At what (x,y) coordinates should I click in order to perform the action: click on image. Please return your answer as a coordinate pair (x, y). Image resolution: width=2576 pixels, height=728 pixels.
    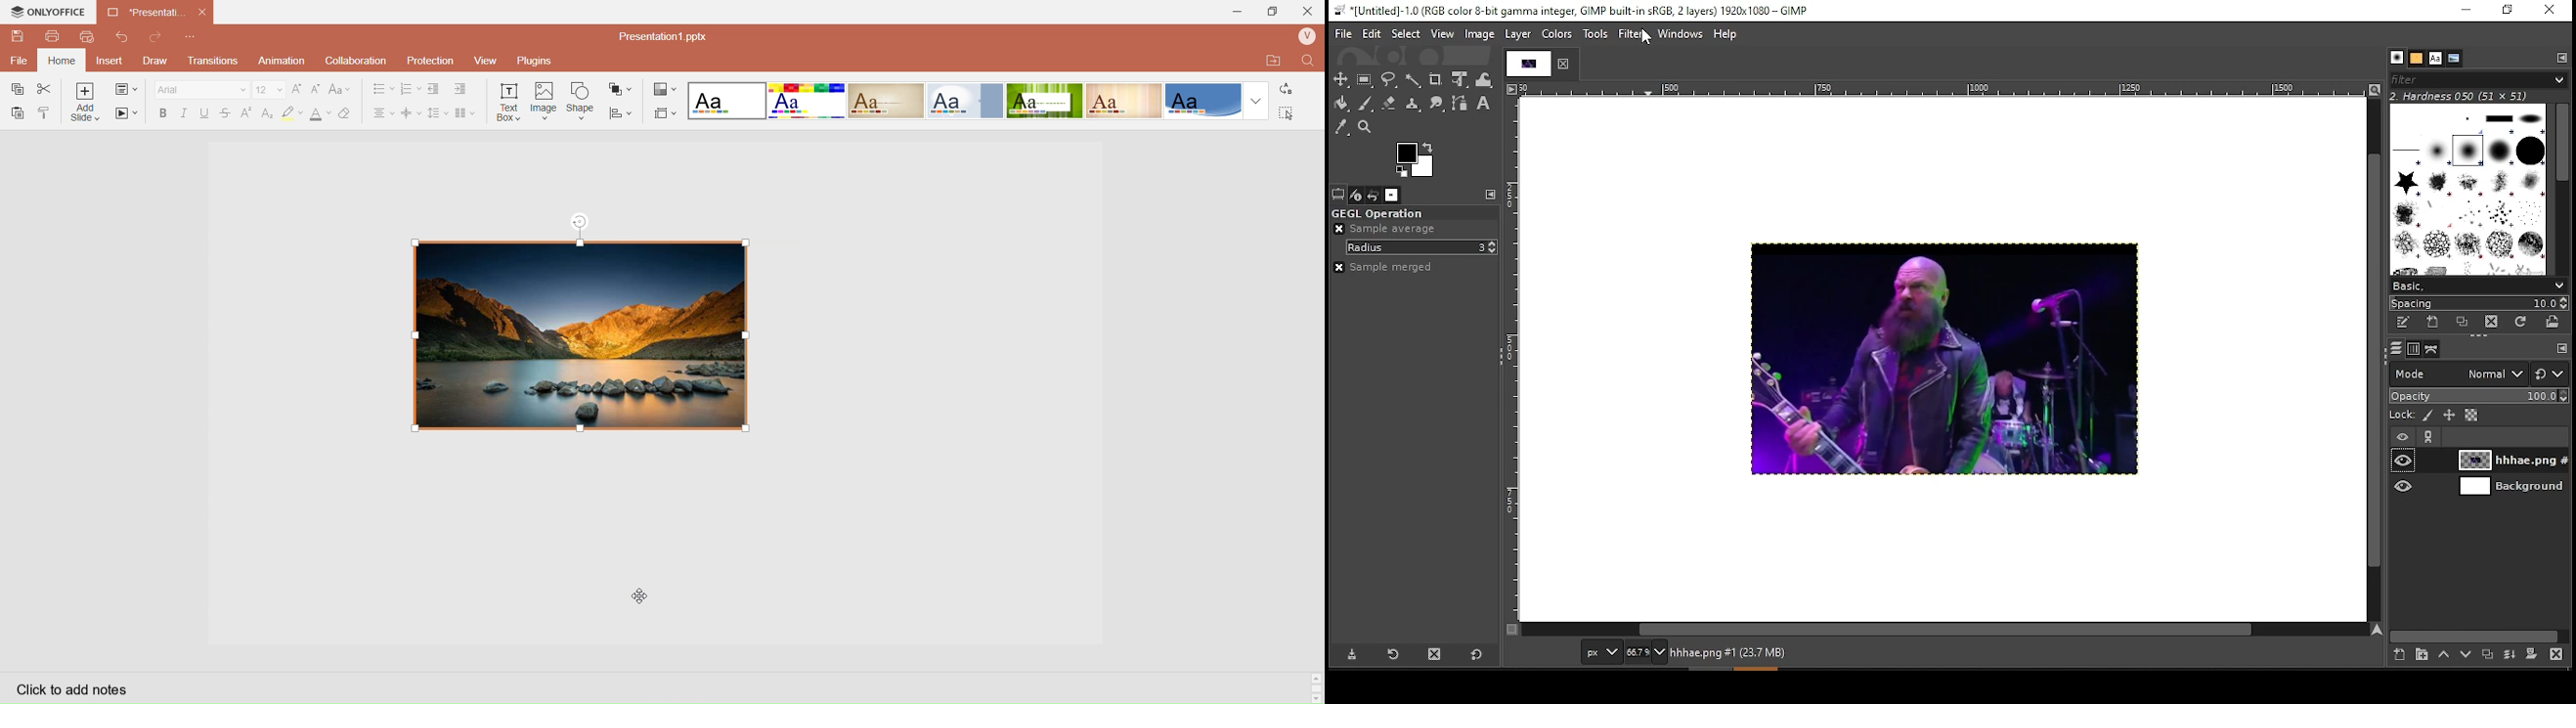
    Looking at the image, I should click on (1480, 33).